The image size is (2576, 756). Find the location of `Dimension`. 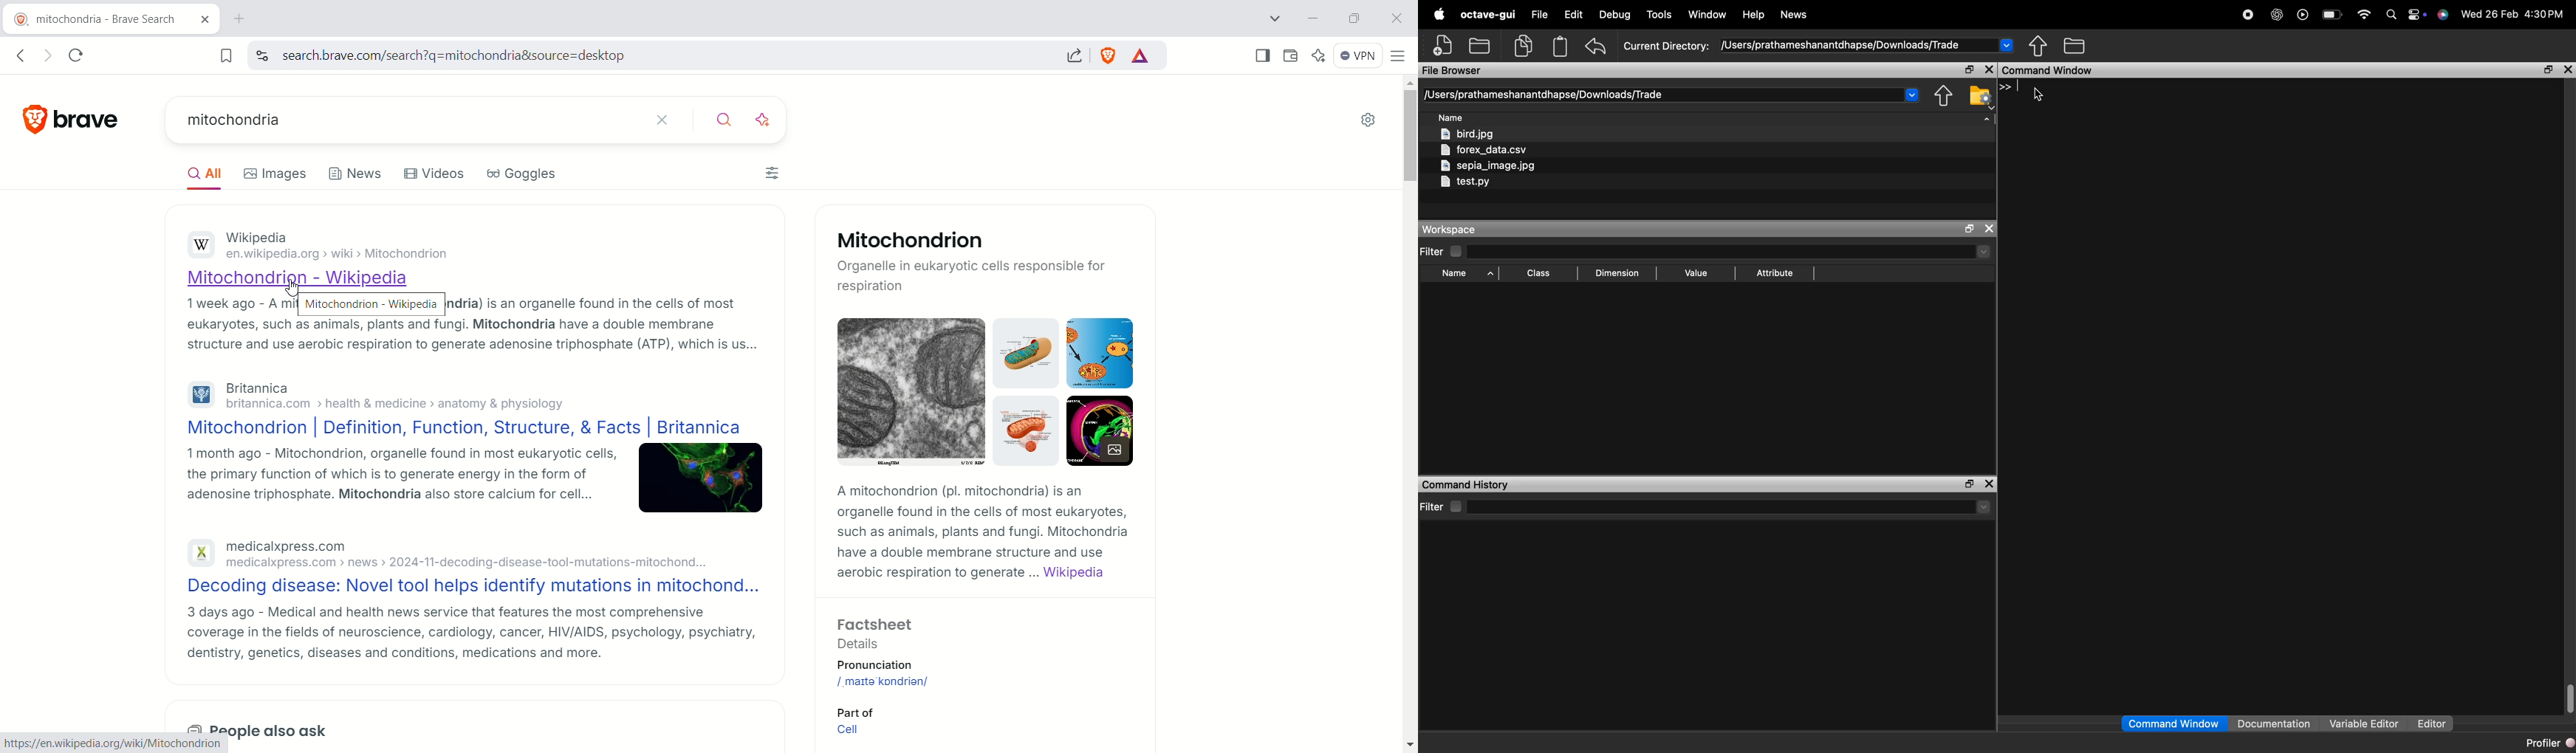

Dimension is located at coordinates (1617, 273).